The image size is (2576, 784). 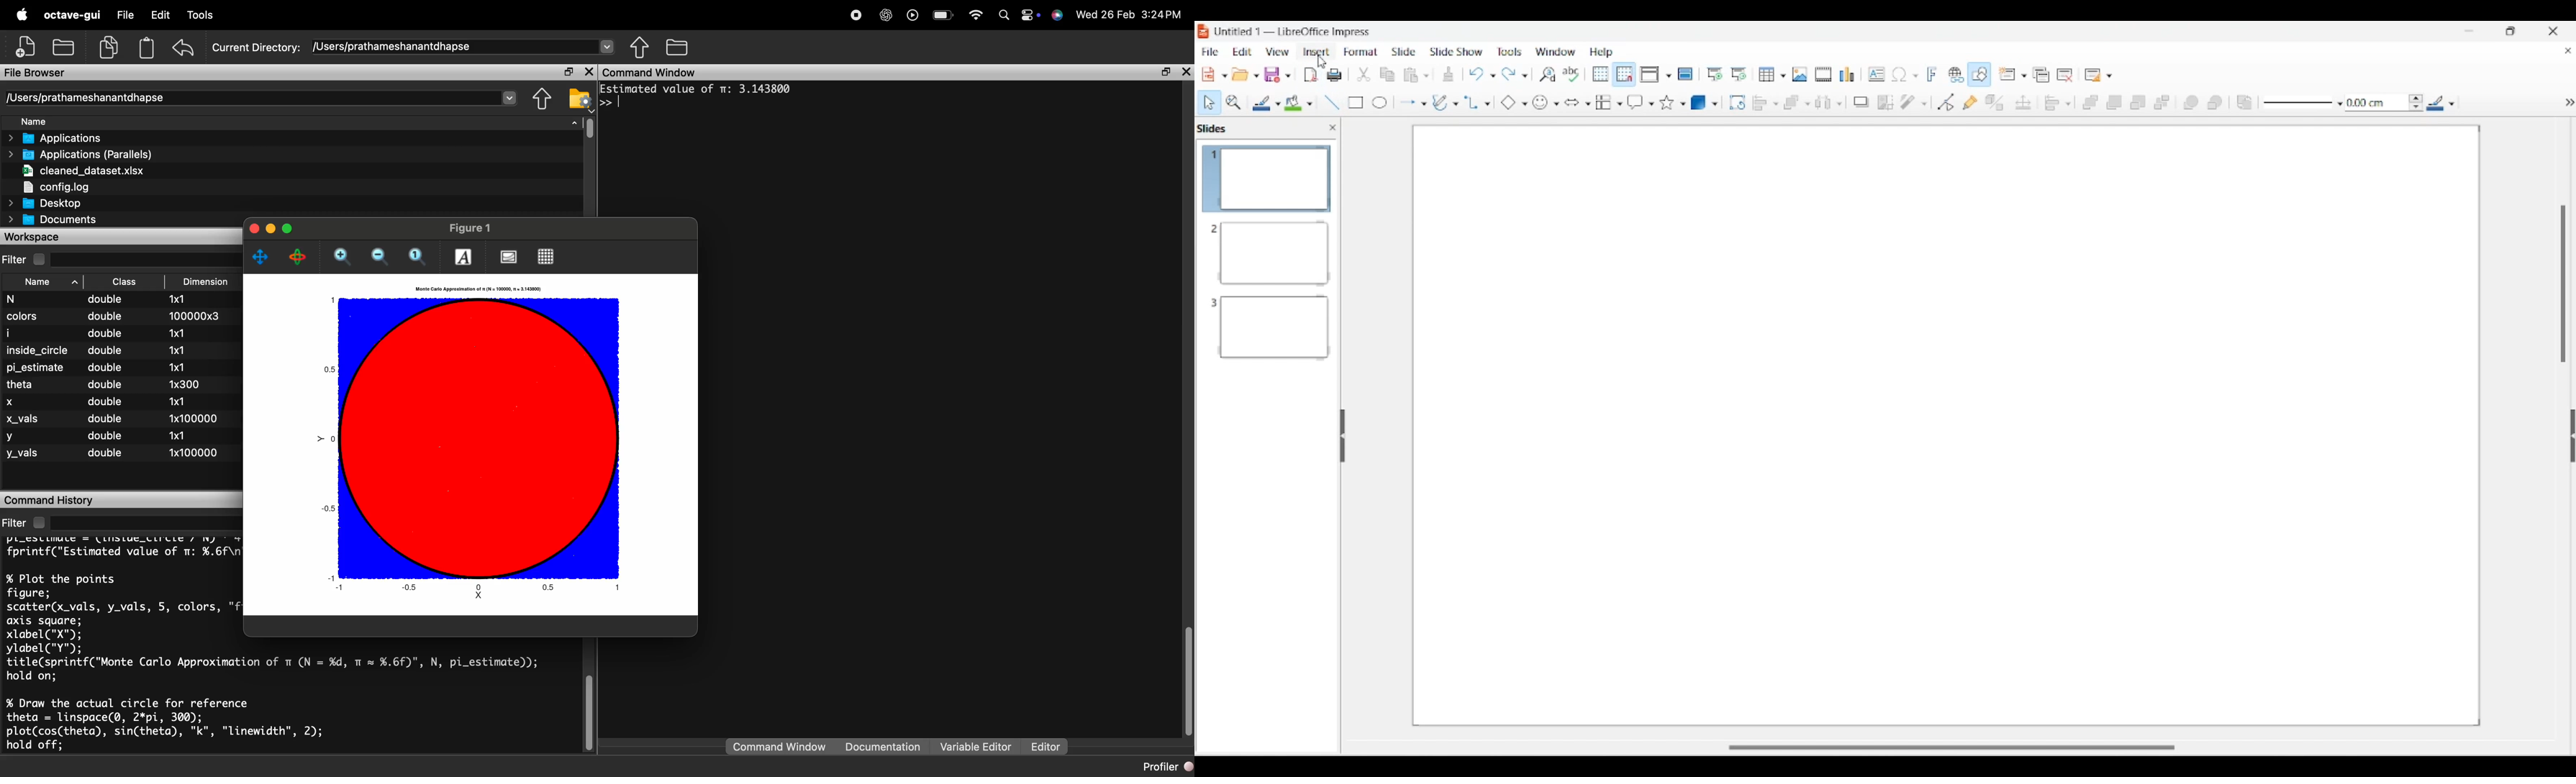 What do you see at coordinates (1800, 74) in the screenshot?
I see `Insert image` at bounding box center [1800, 74].